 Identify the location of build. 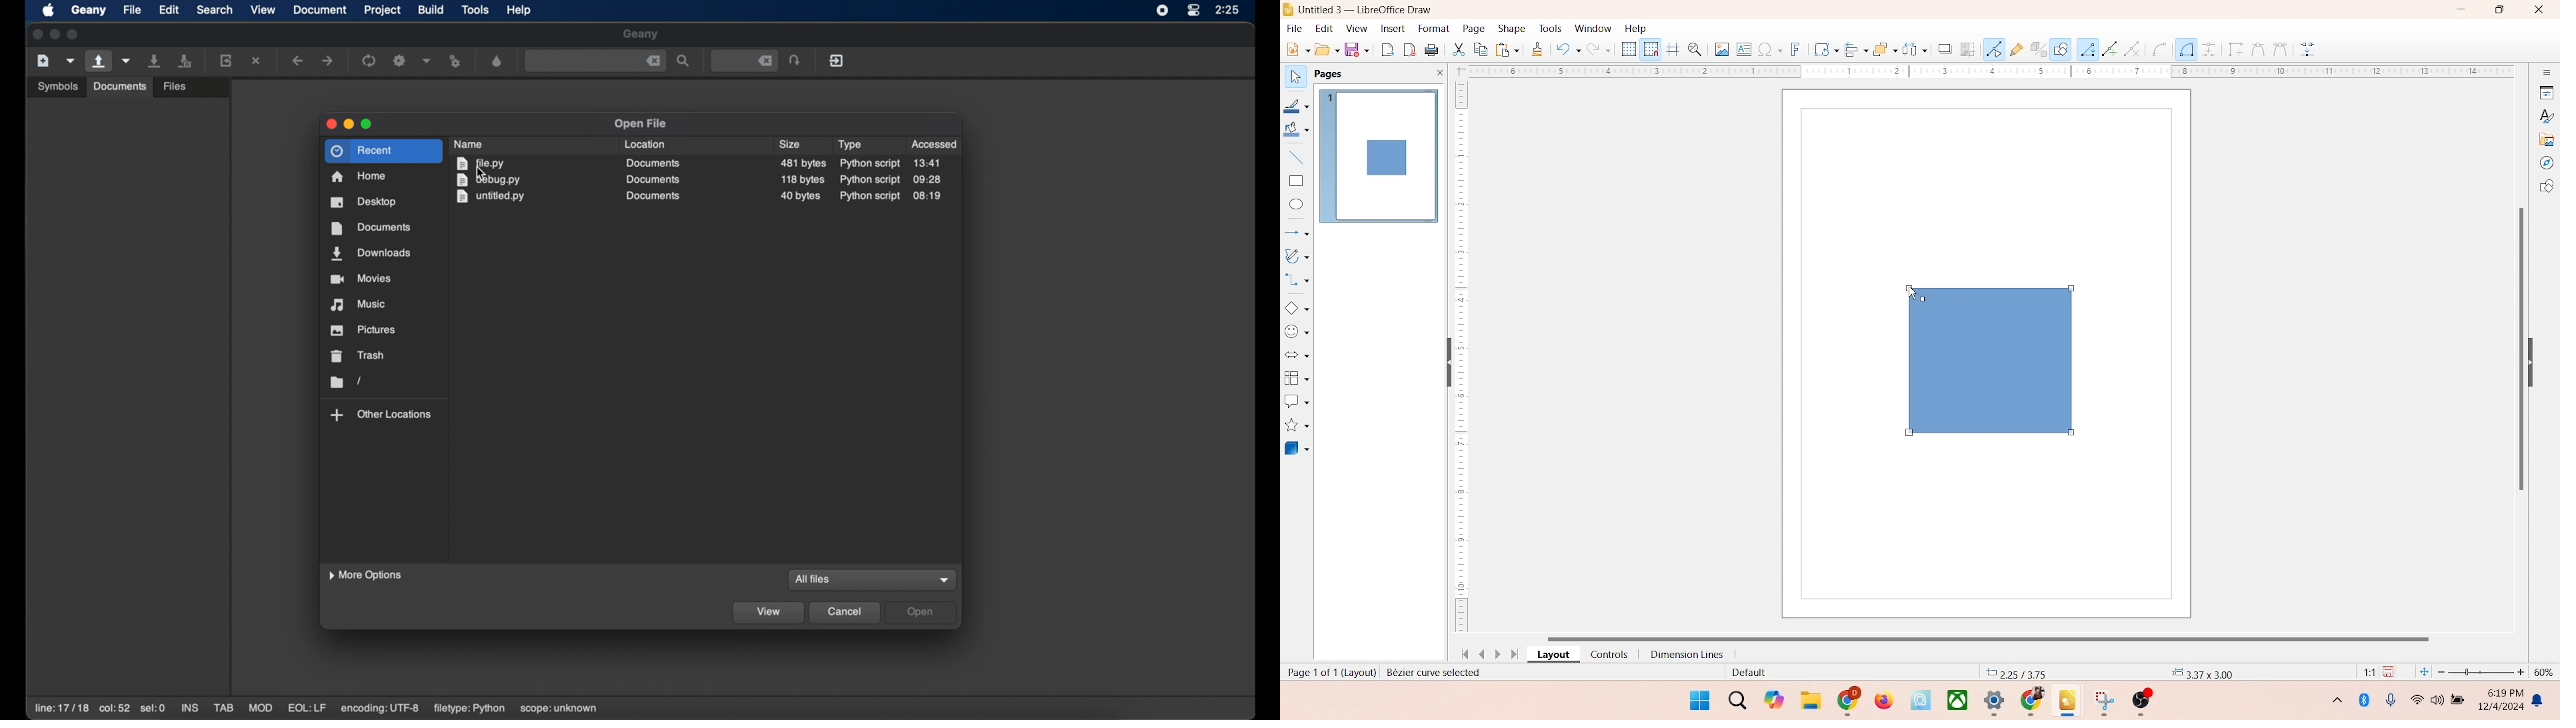
(431, 9).